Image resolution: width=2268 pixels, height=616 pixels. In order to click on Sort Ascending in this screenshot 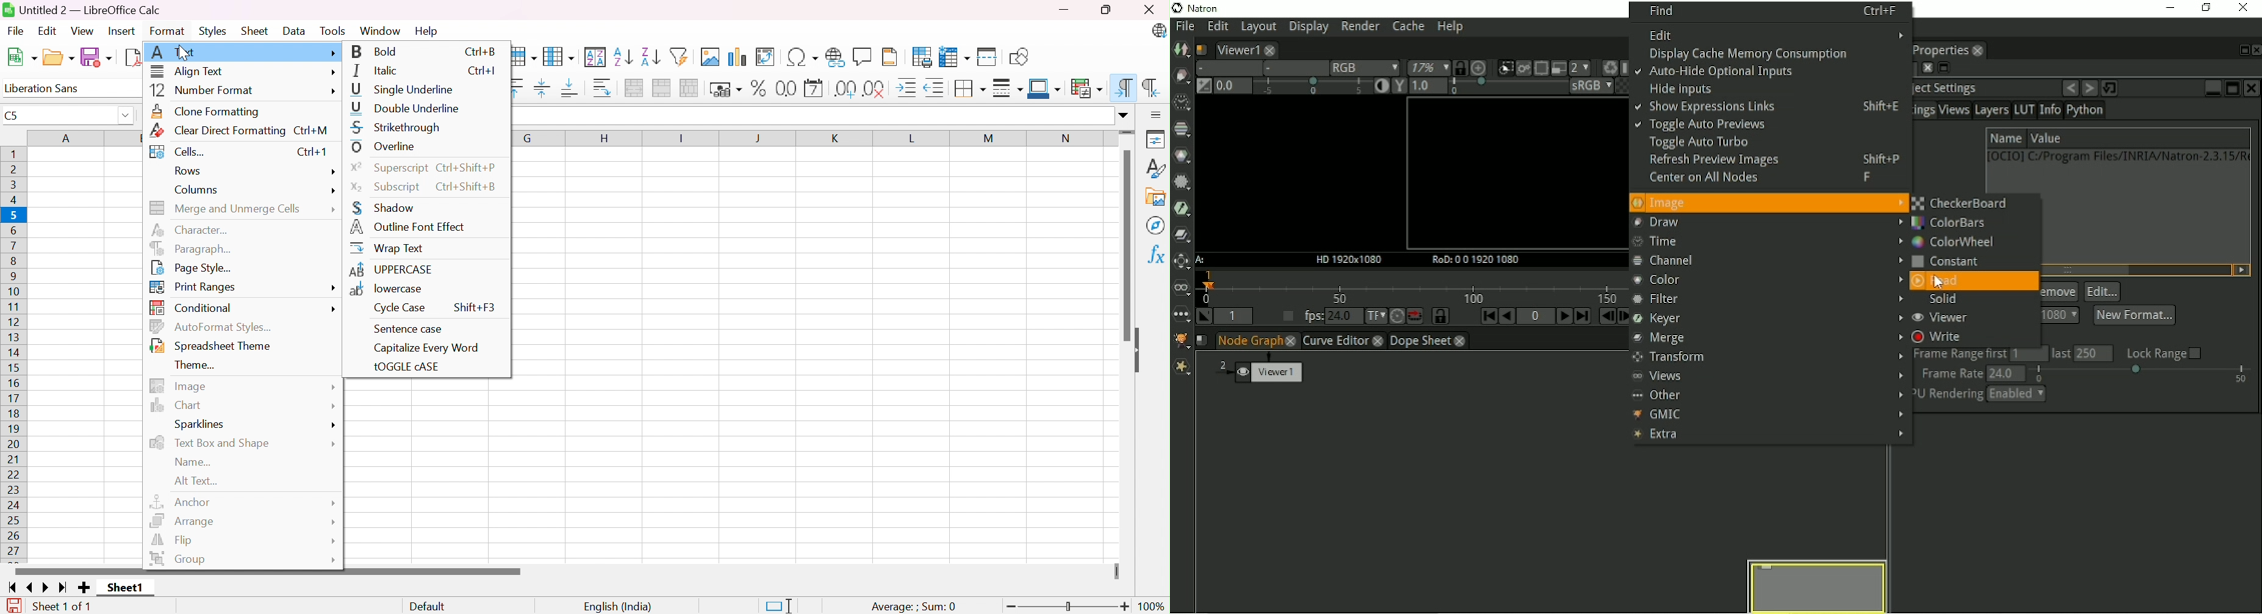, I will do `click(625, 56)`.